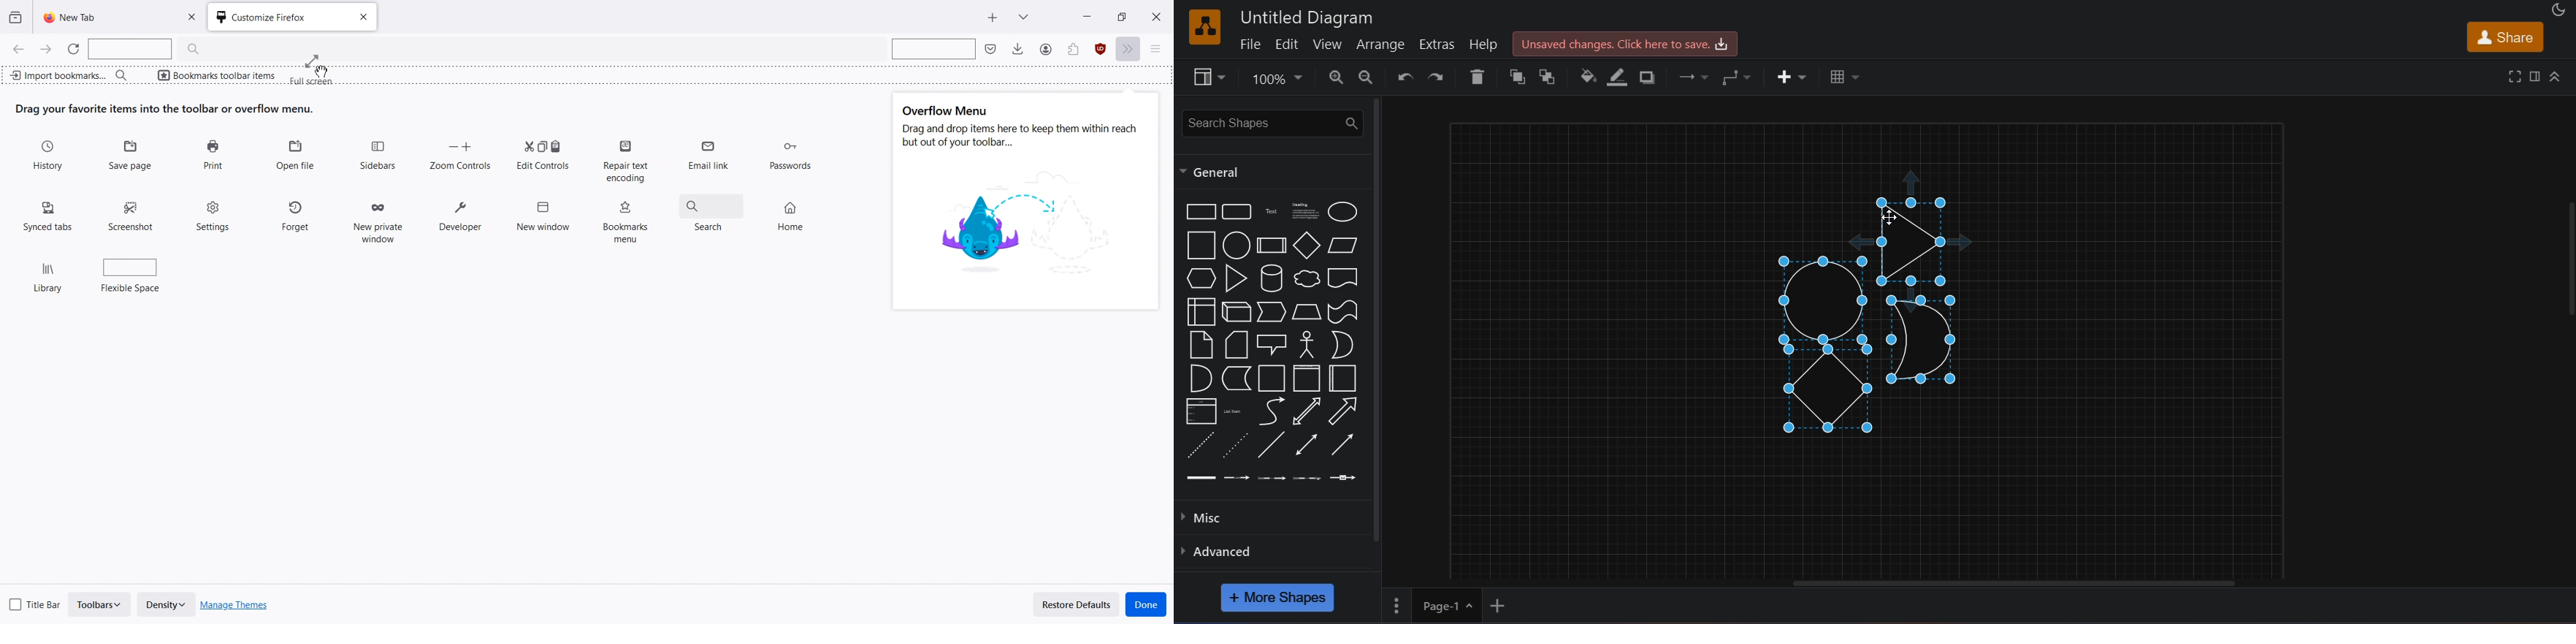 The height and width of the screenshot is (644, 2576). What do you see at coordinates (1304, 379) in the screenshot?
I see `vertical container` at bounding box center [1304, 379].